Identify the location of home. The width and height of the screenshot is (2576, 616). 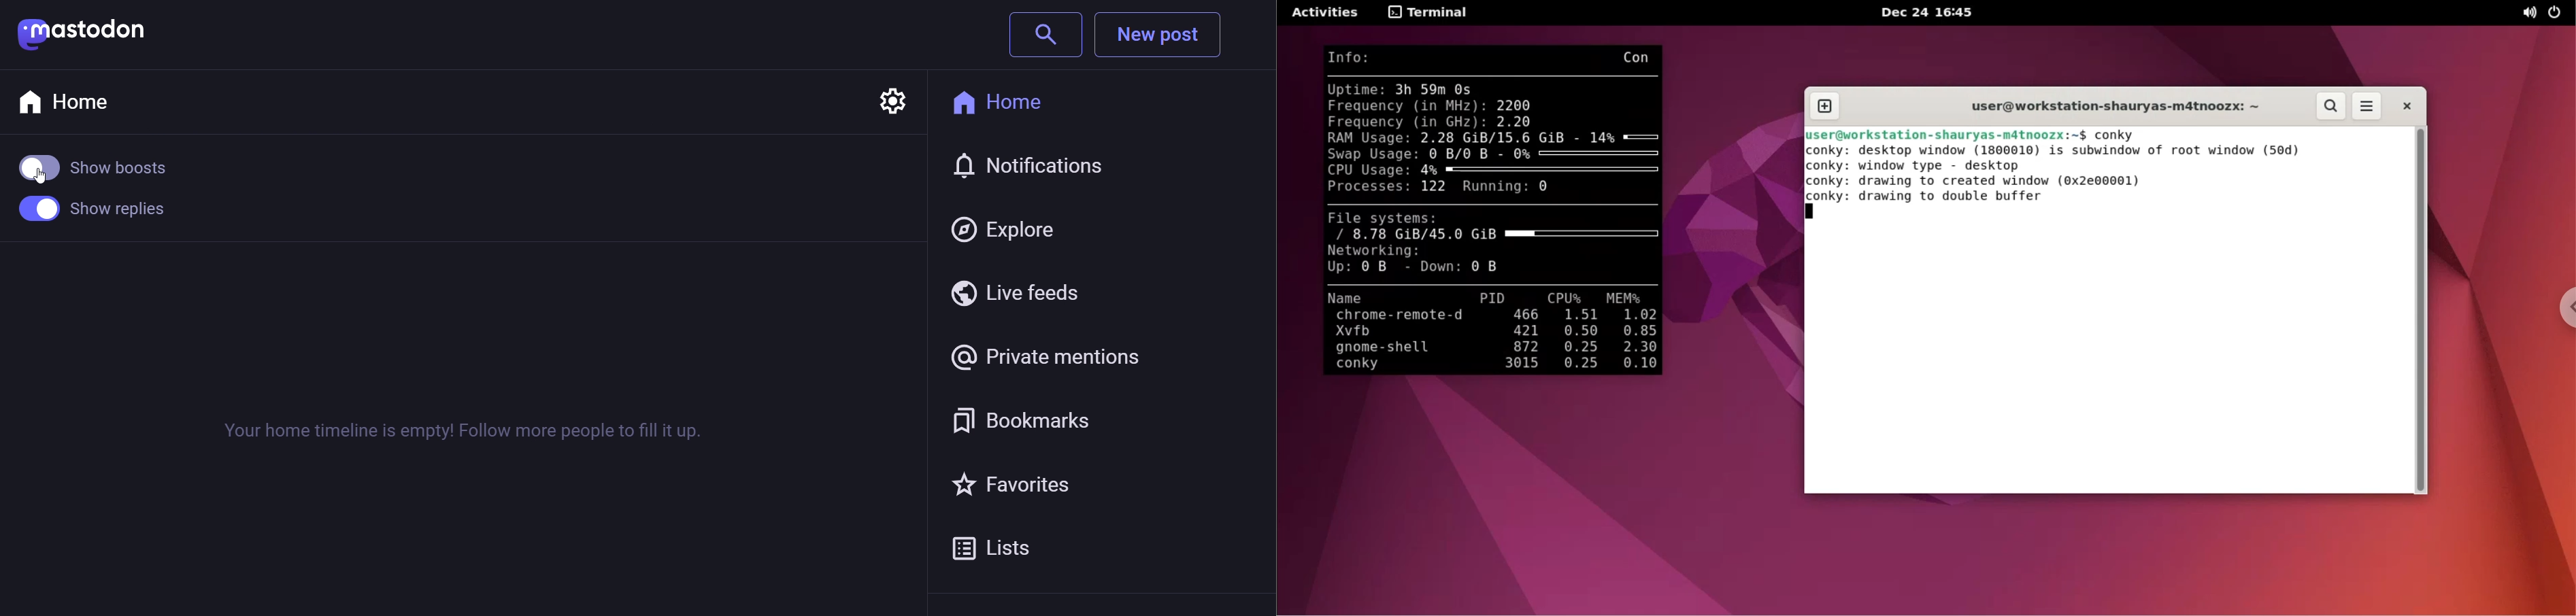
(1014, 101).